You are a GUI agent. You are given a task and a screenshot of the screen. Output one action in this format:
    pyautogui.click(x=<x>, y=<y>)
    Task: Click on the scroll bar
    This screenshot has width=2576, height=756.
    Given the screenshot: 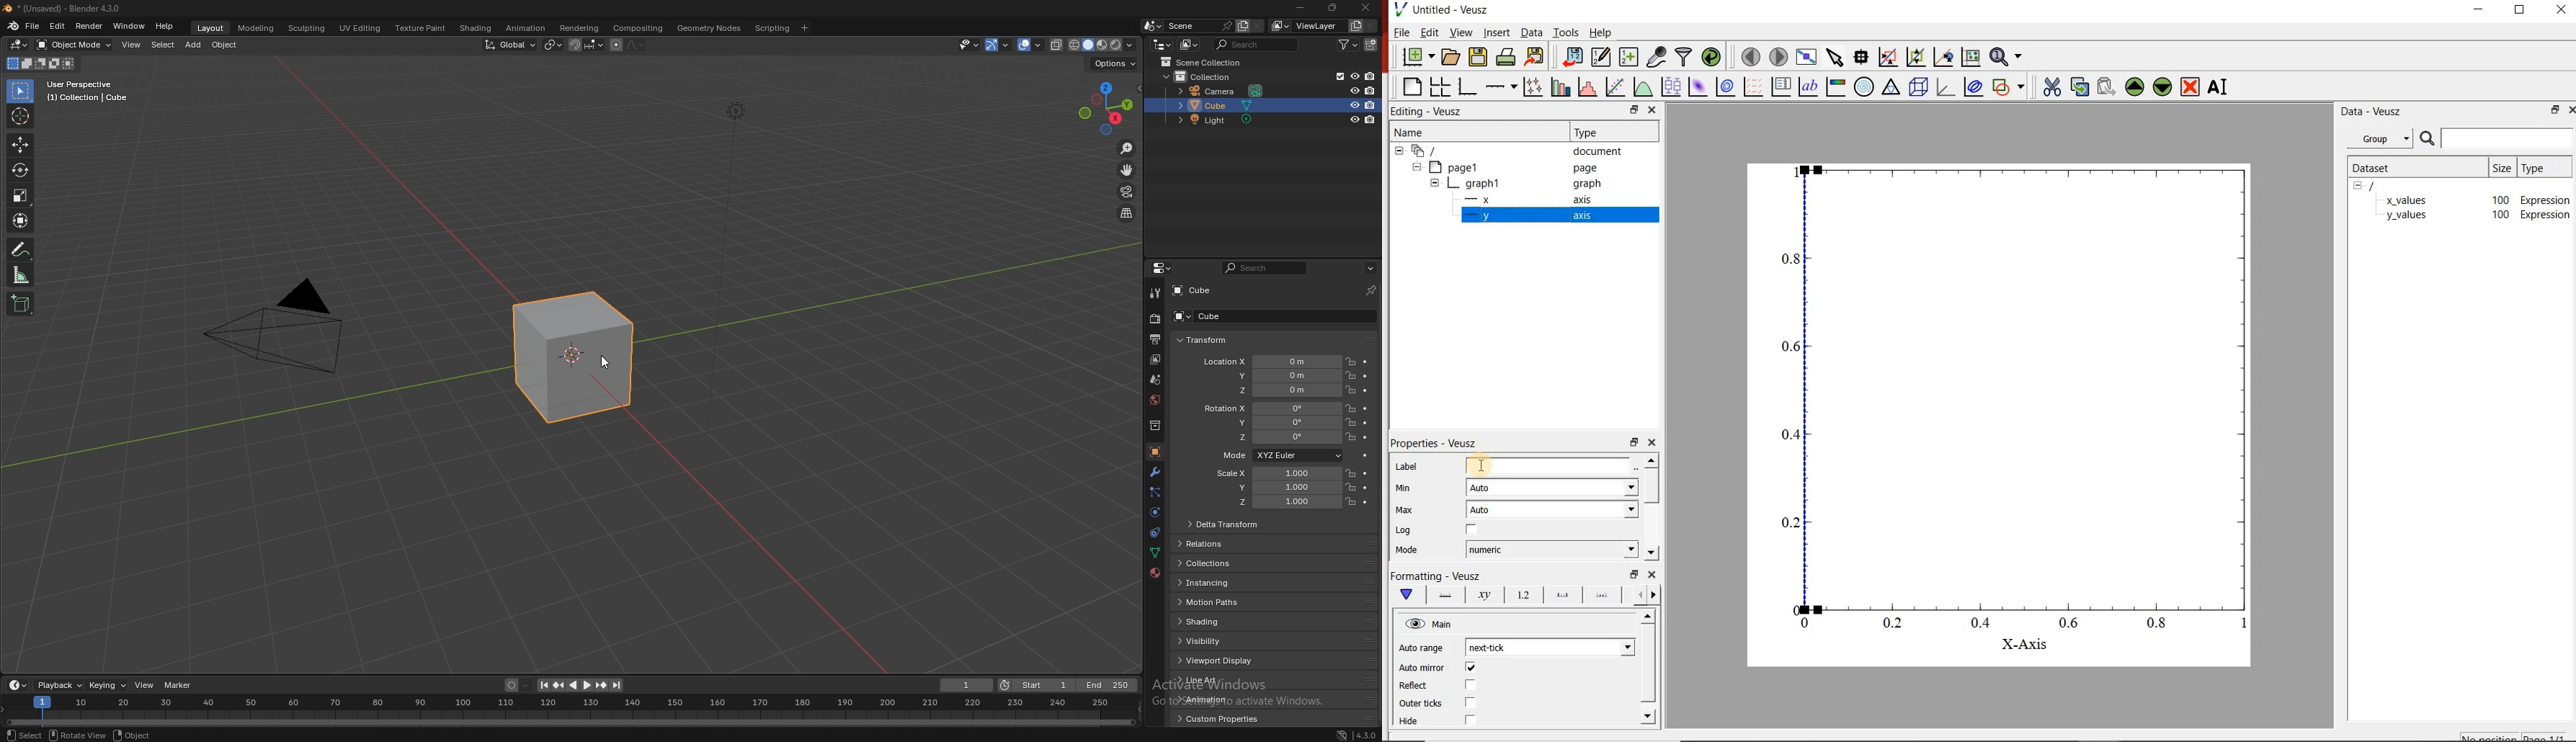 What is the action you would take?
    pyautogui.click(x=1381, y=509)
    